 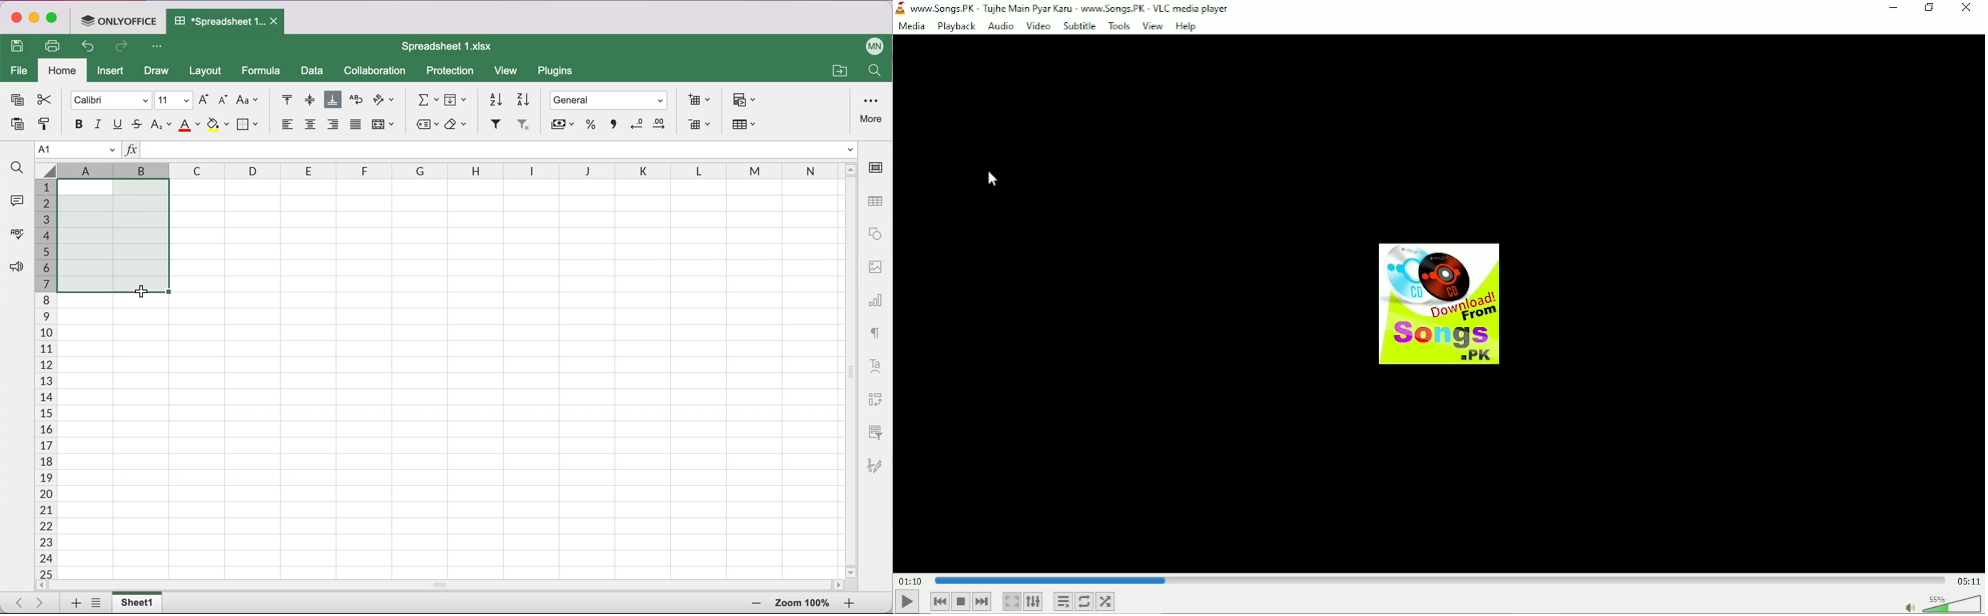 I want to click on minimize, so click(x=34, y=19).